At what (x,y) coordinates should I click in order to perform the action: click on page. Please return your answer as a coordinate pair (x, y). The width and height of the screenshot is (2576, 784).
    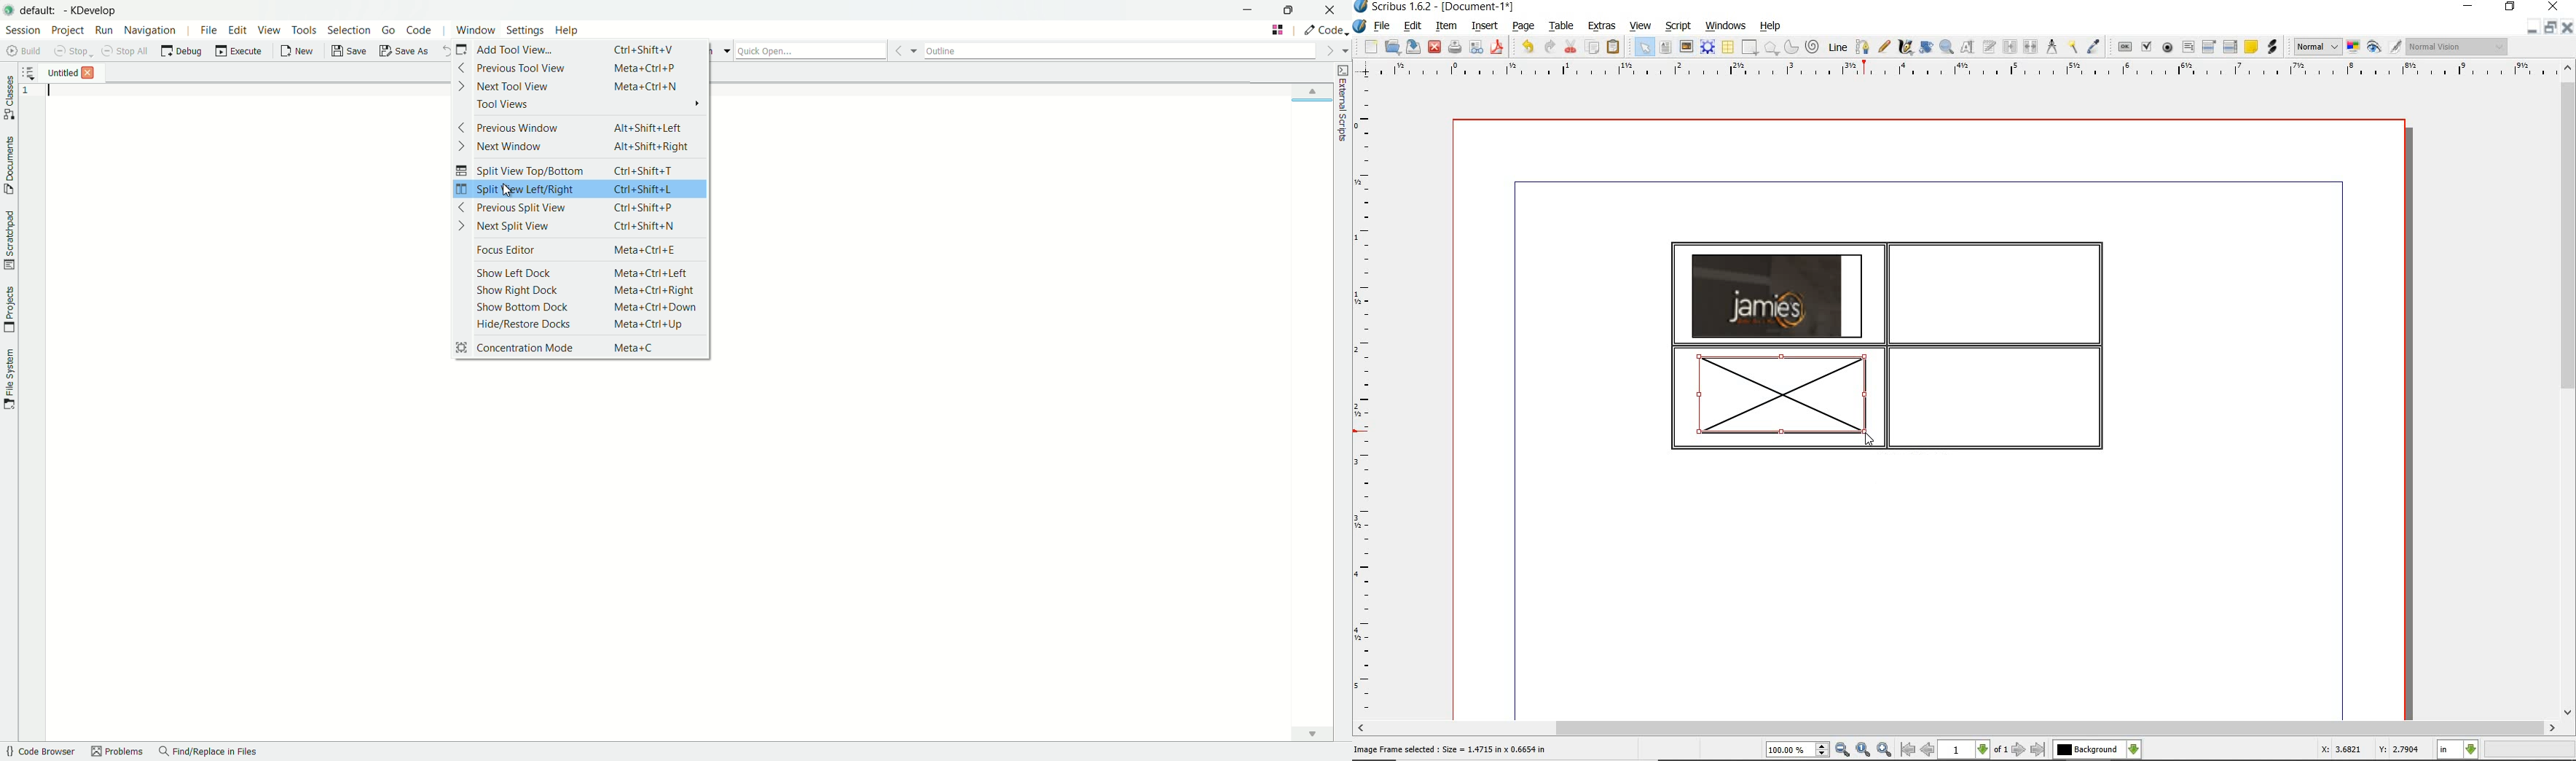
    Looking at the image, I should click on (1523, 27).